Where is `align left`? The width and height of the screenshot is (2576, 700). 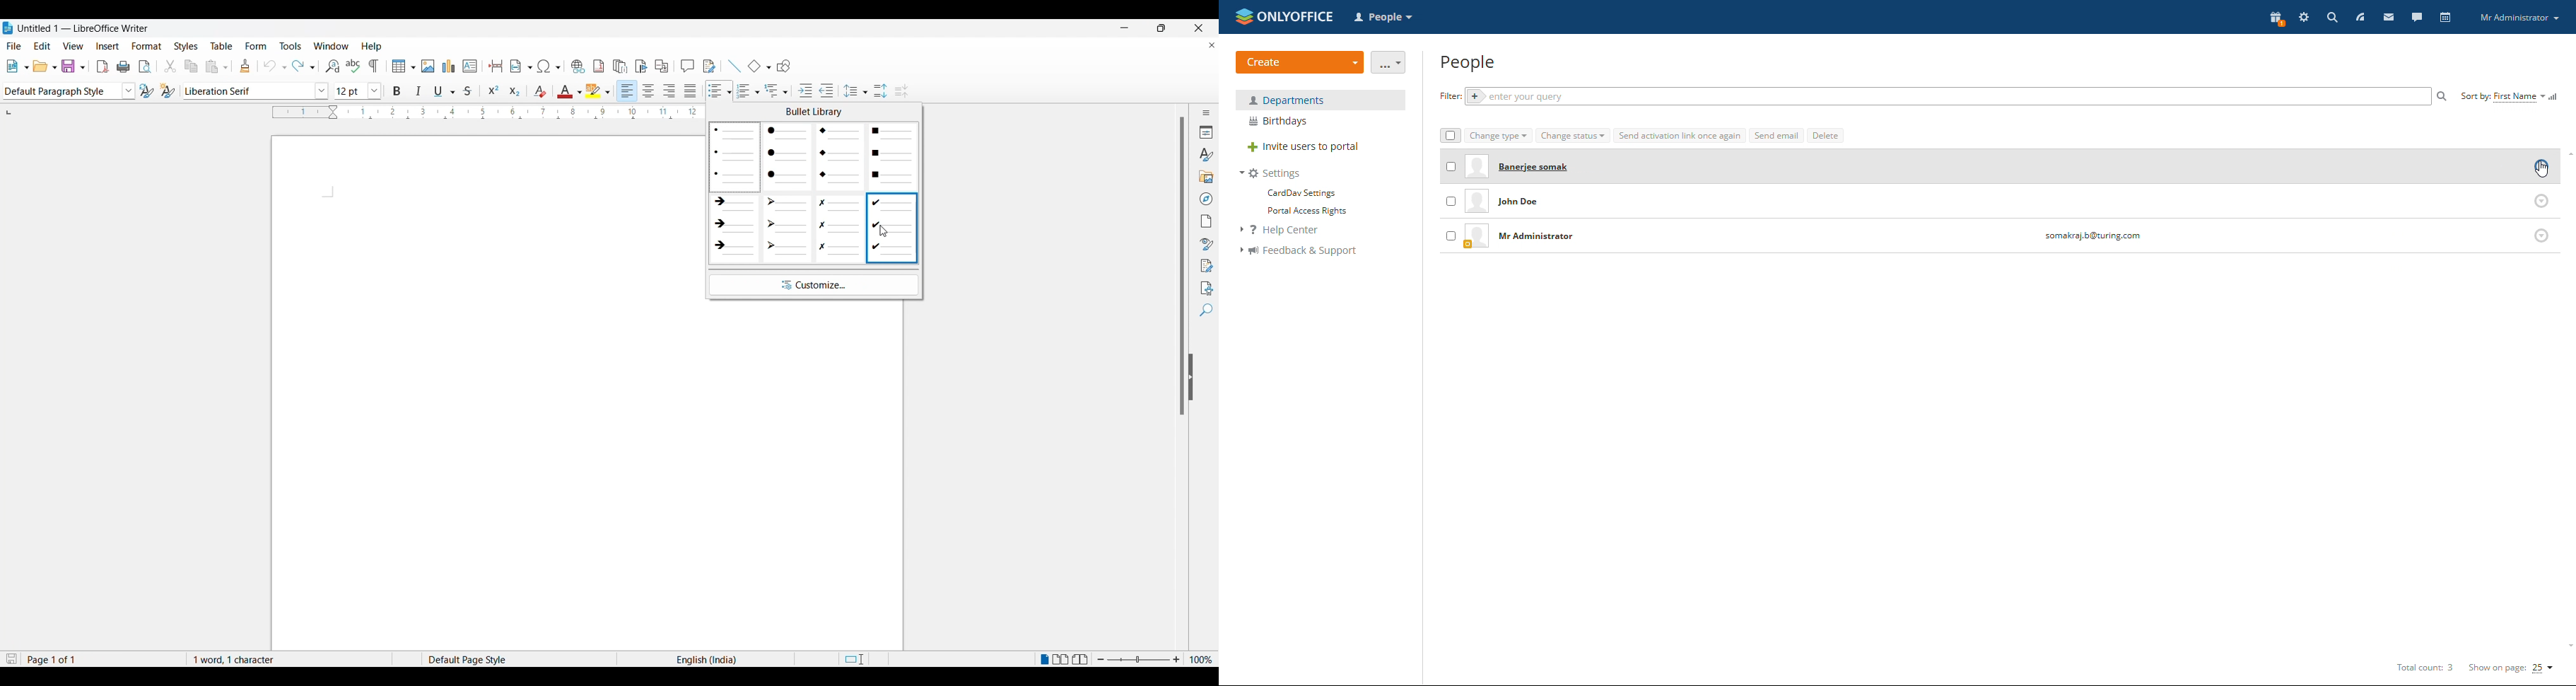 align left is located at coordinates (627, 89).